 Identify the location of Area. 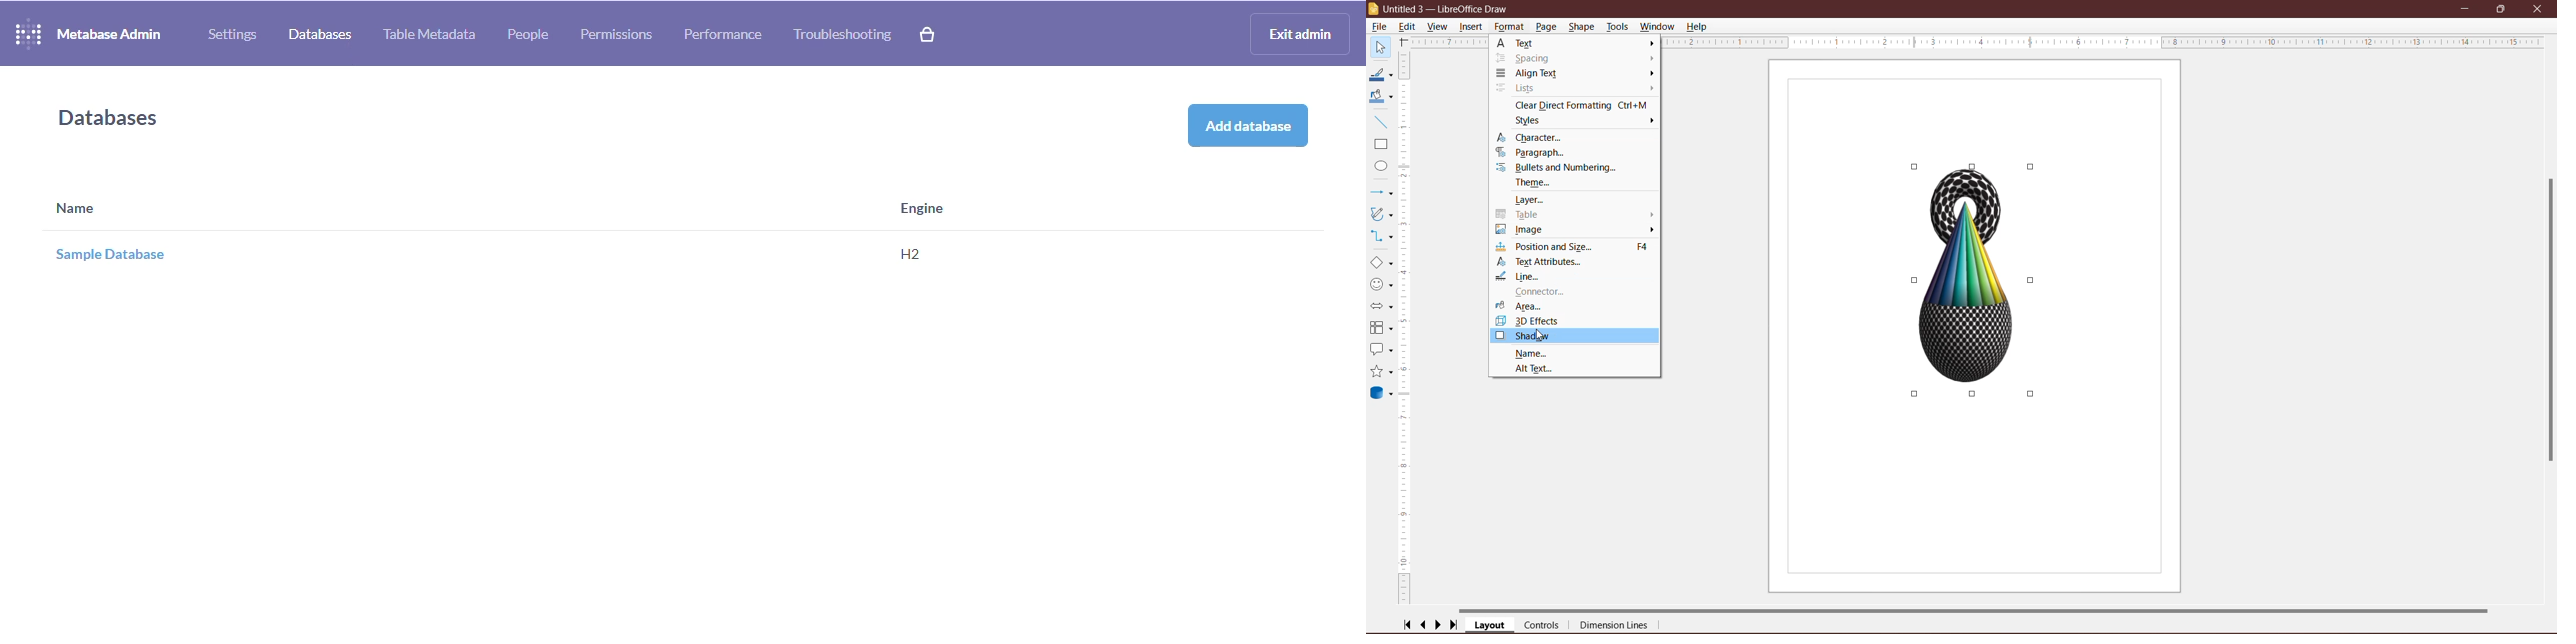
(1521, 306).